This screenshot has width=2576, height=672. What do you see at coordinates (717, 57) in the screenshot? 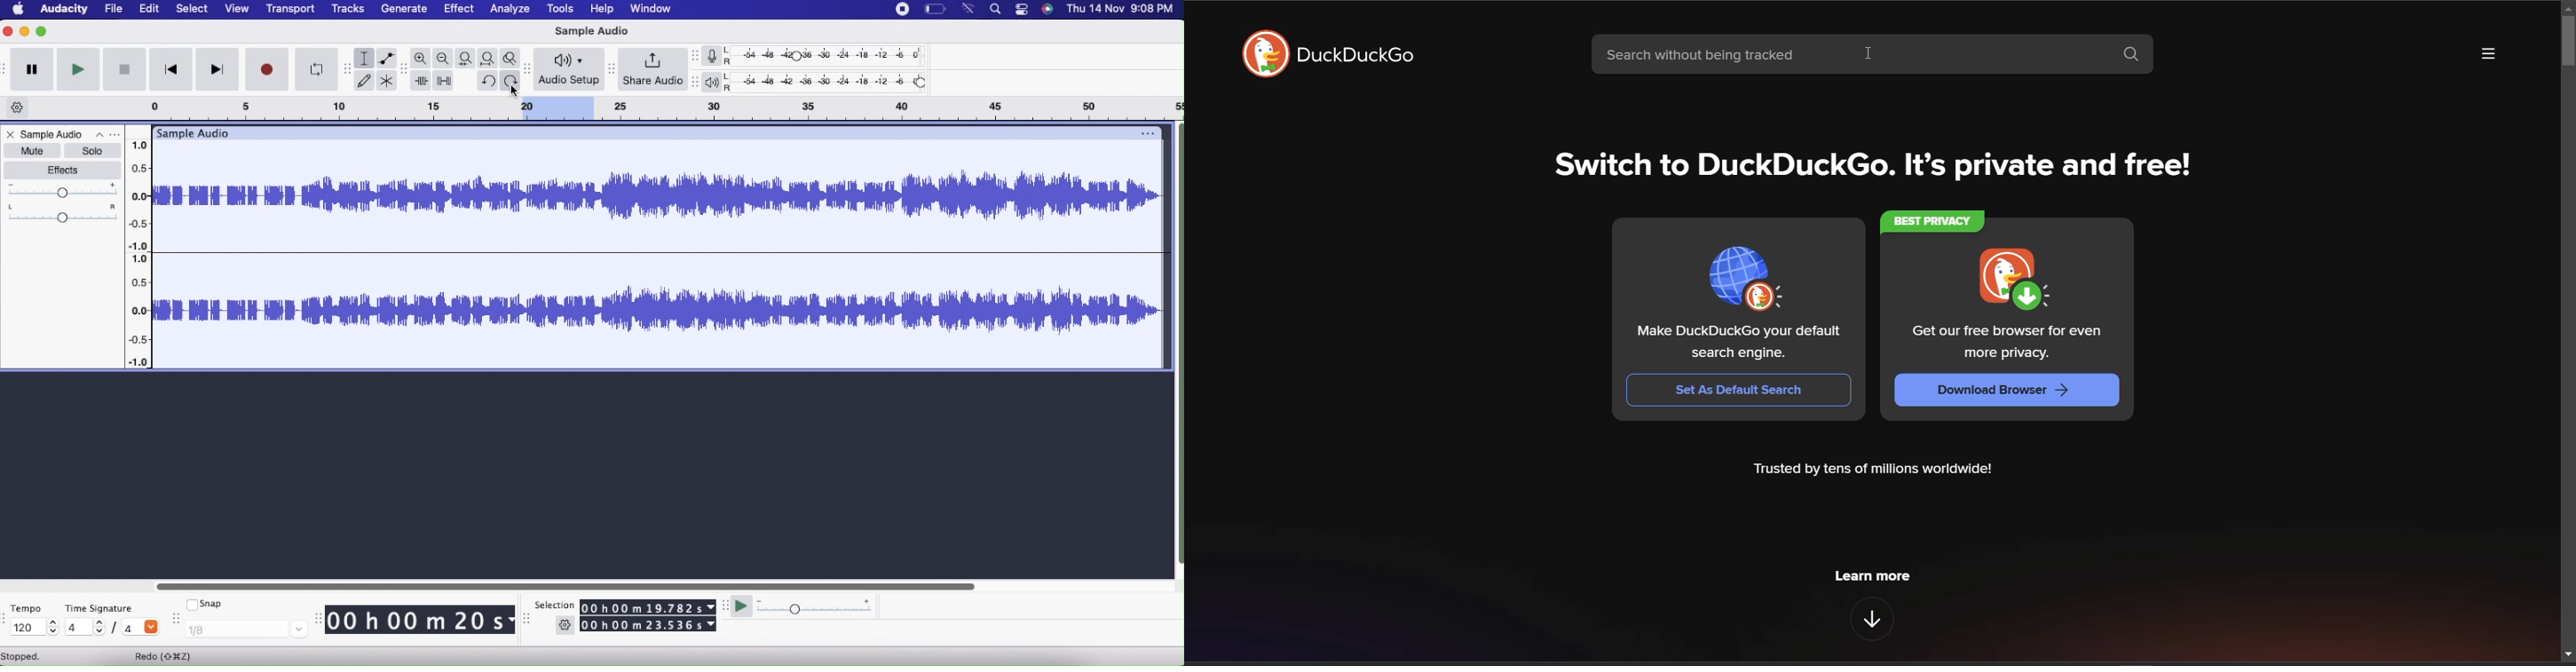
I see `Record meter` at bounding box center [717, 57].